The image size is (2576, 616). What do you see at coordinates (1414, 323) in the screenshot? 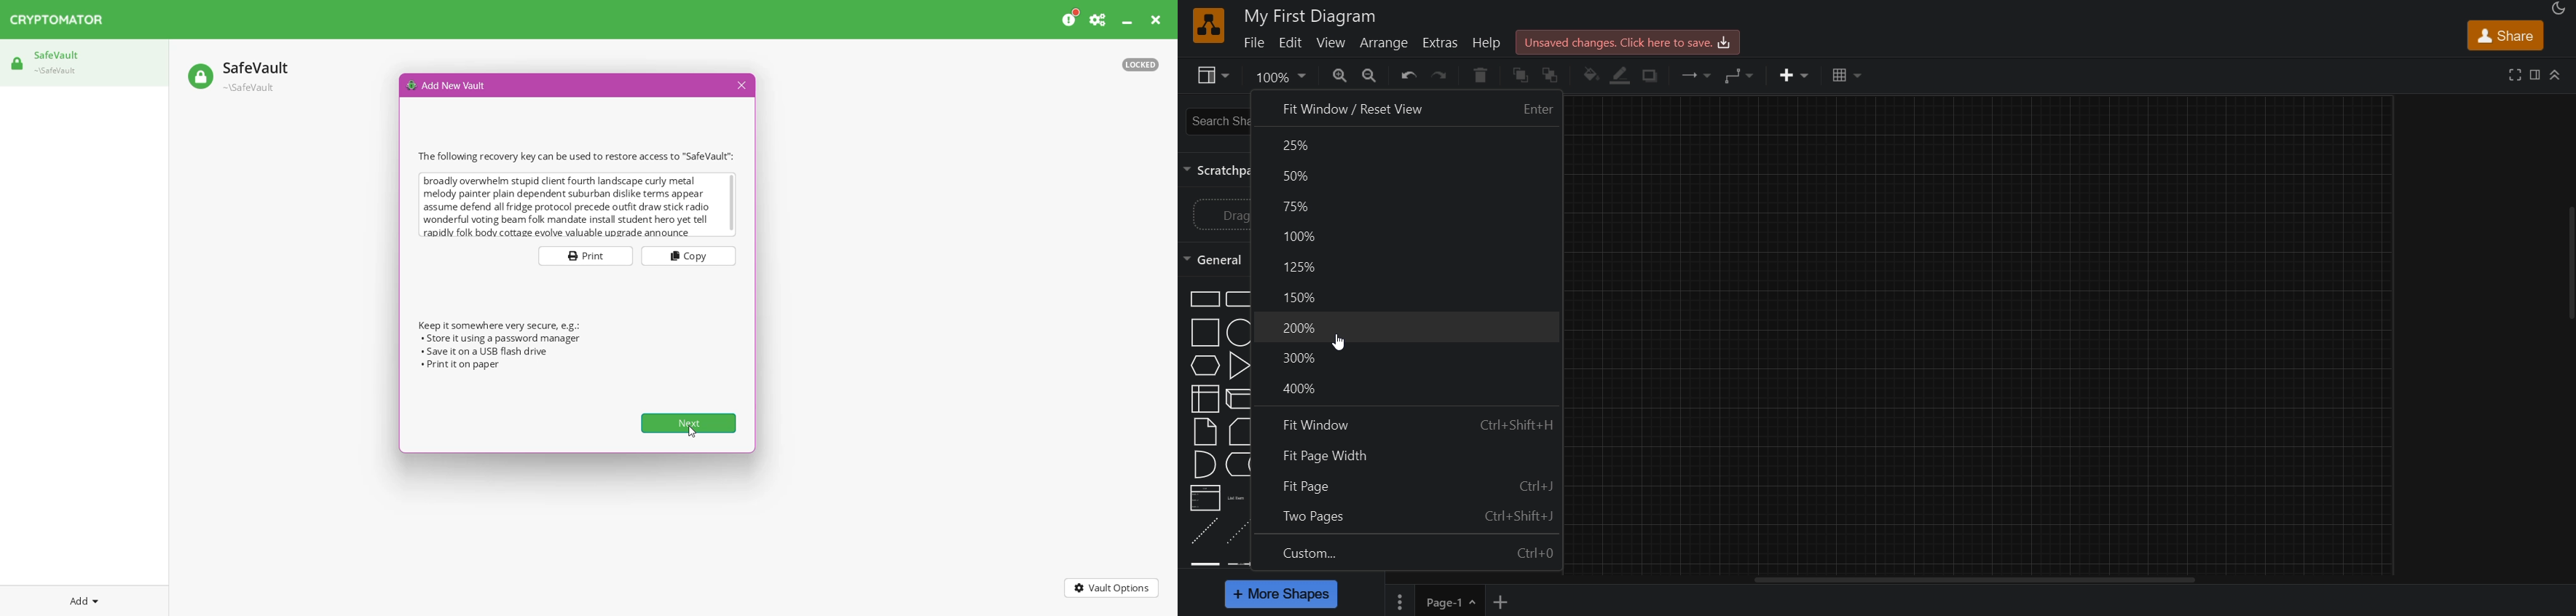
I see `200%` at bounding box center [1414, 323].